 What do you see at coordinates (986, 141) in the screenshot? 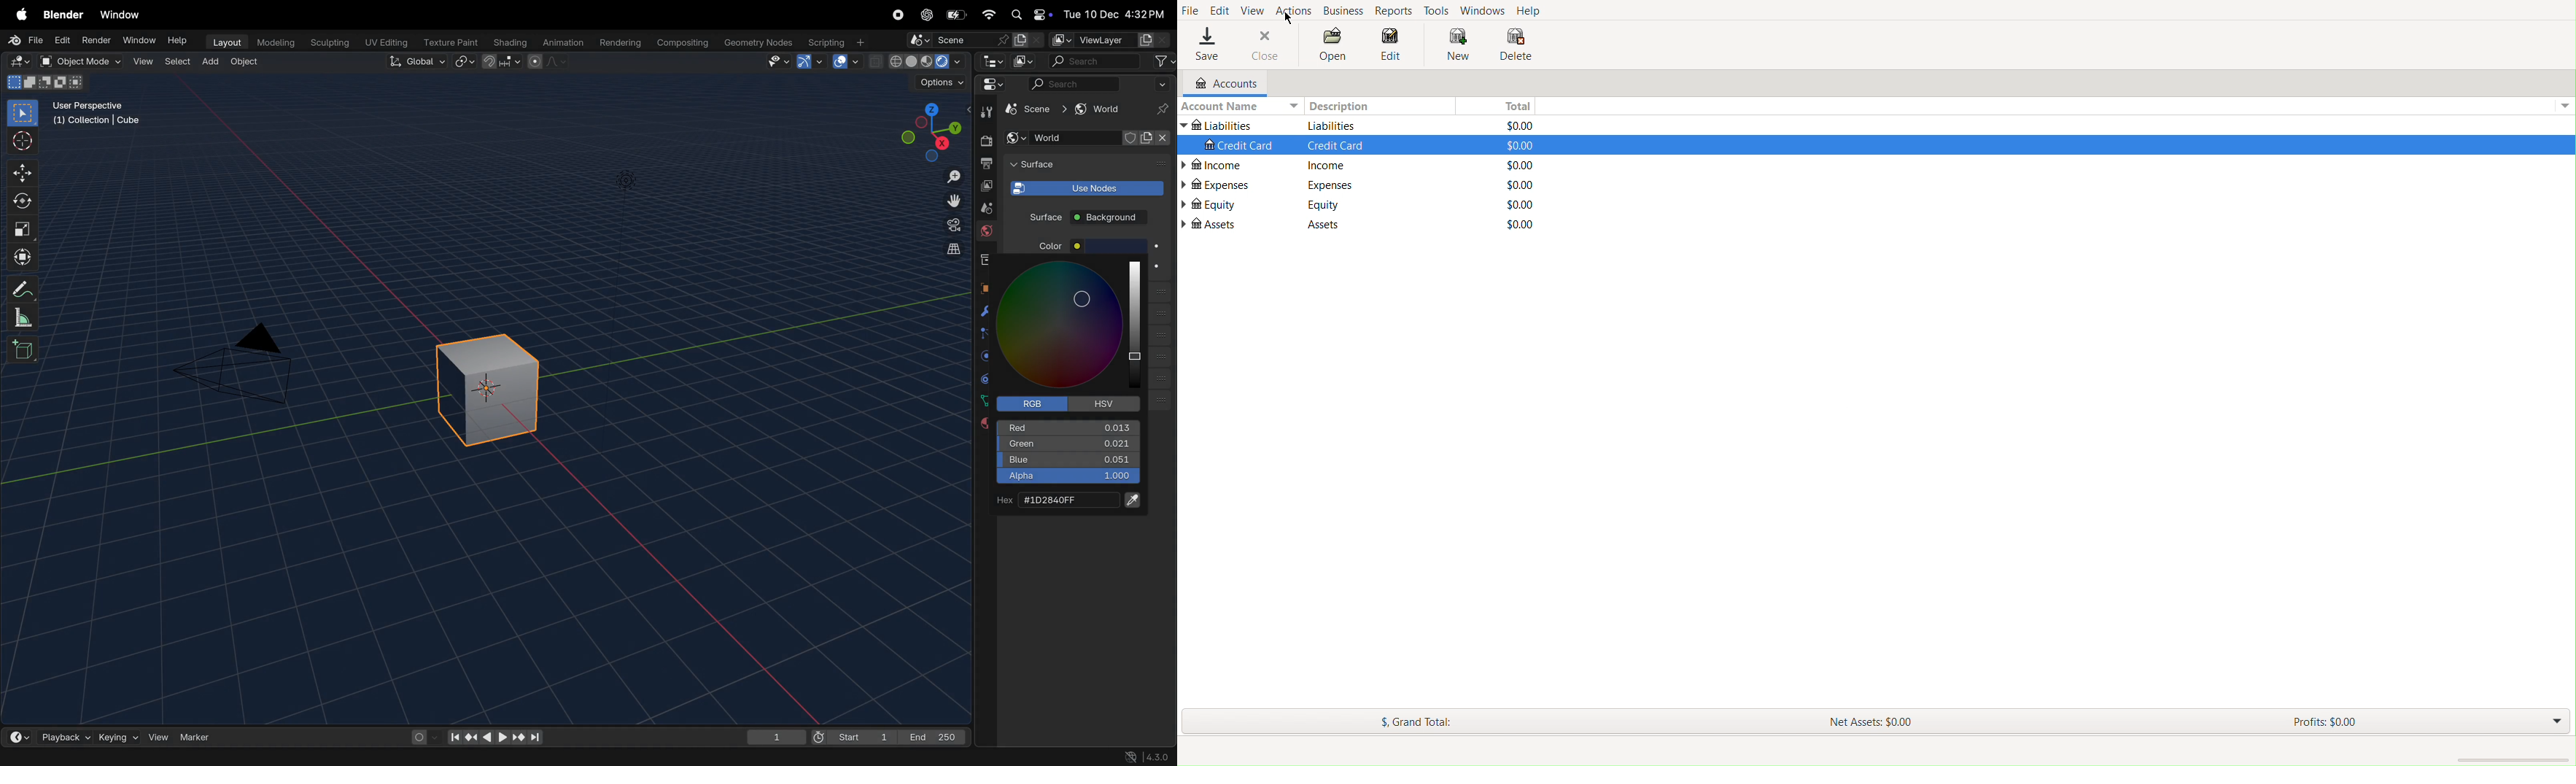
I see `render` at bounding box center [986, 141].